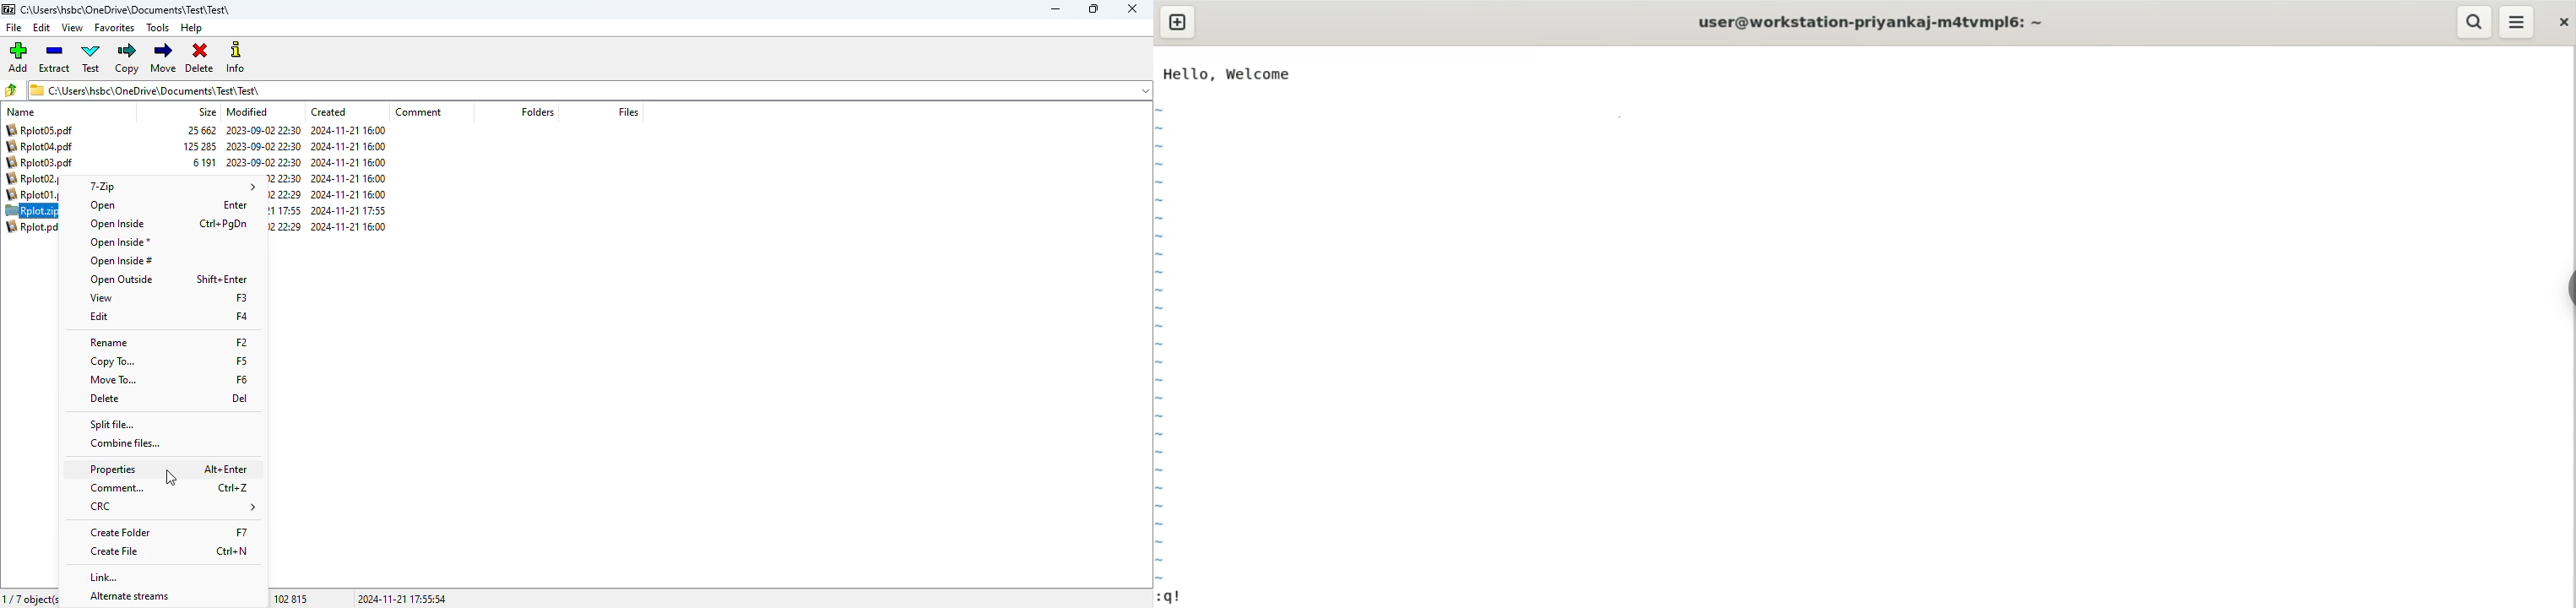 This screenshot has width=2576, height=616. I want to click on 2024-11-21 17:55:54, so click(403, 598).